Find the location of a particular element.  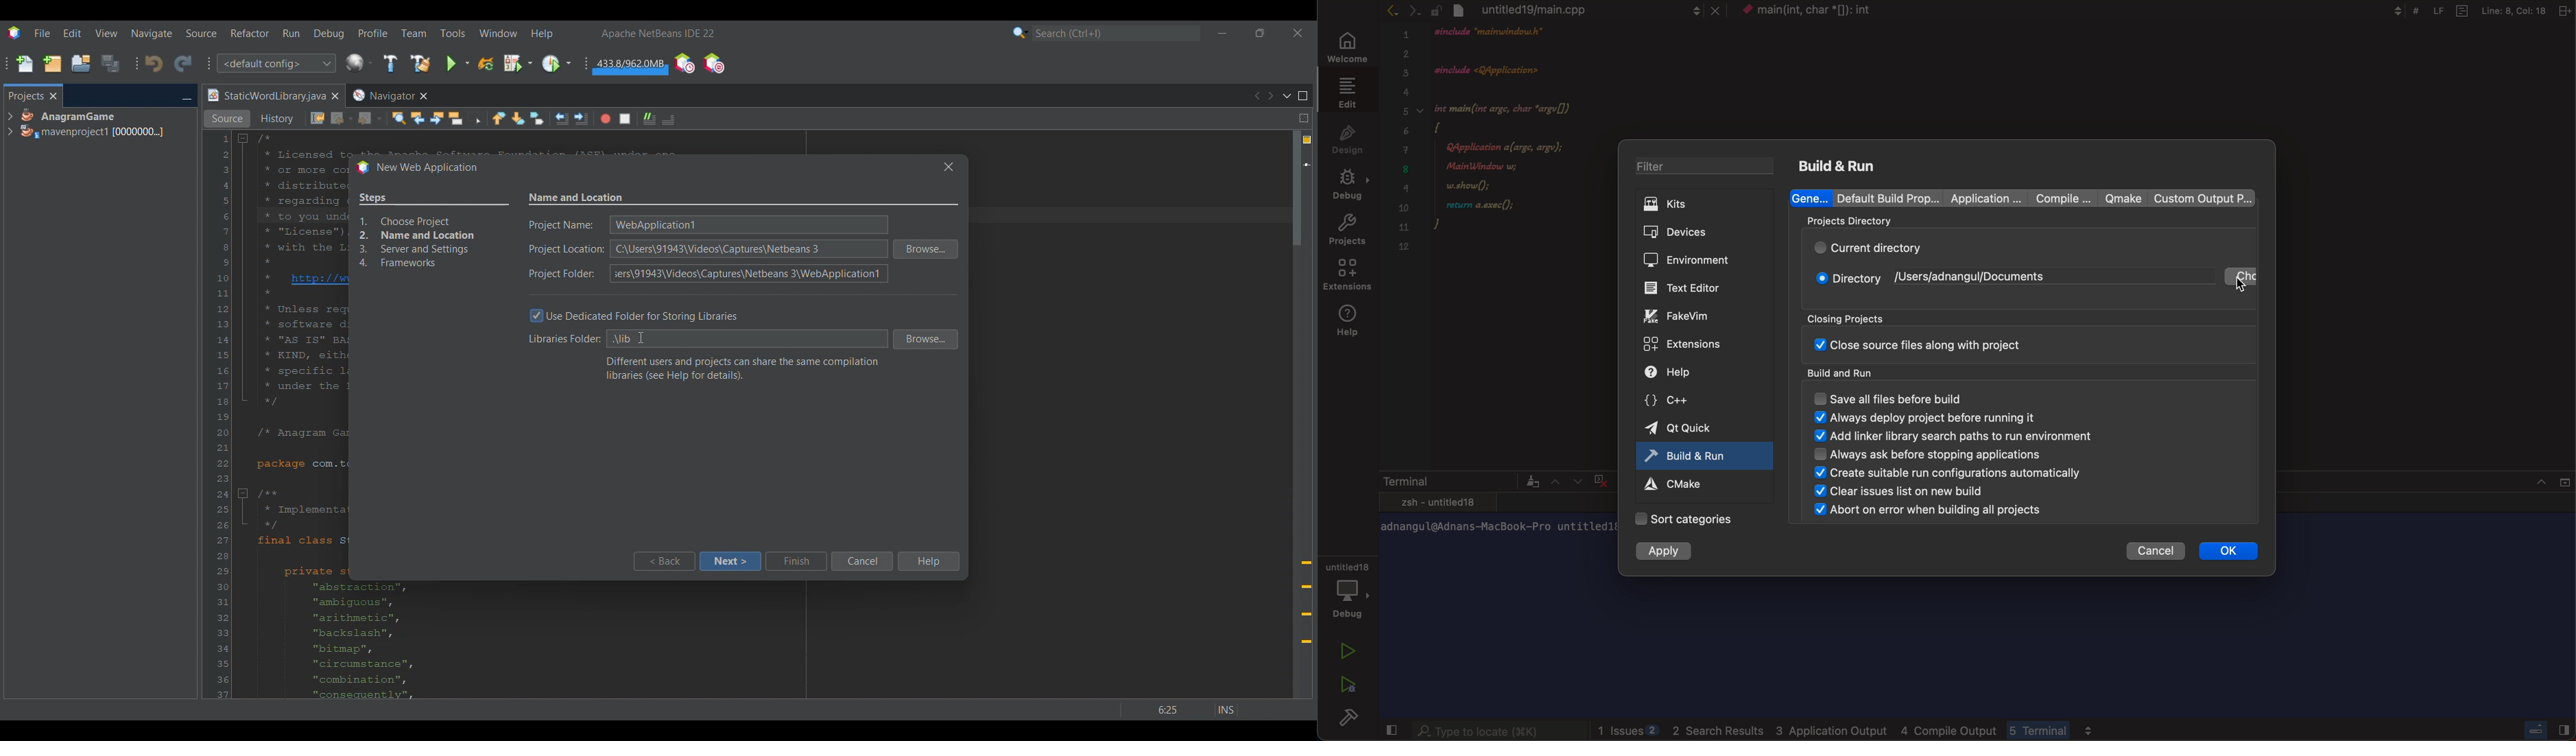

run is located at coordinates (1348, 647).